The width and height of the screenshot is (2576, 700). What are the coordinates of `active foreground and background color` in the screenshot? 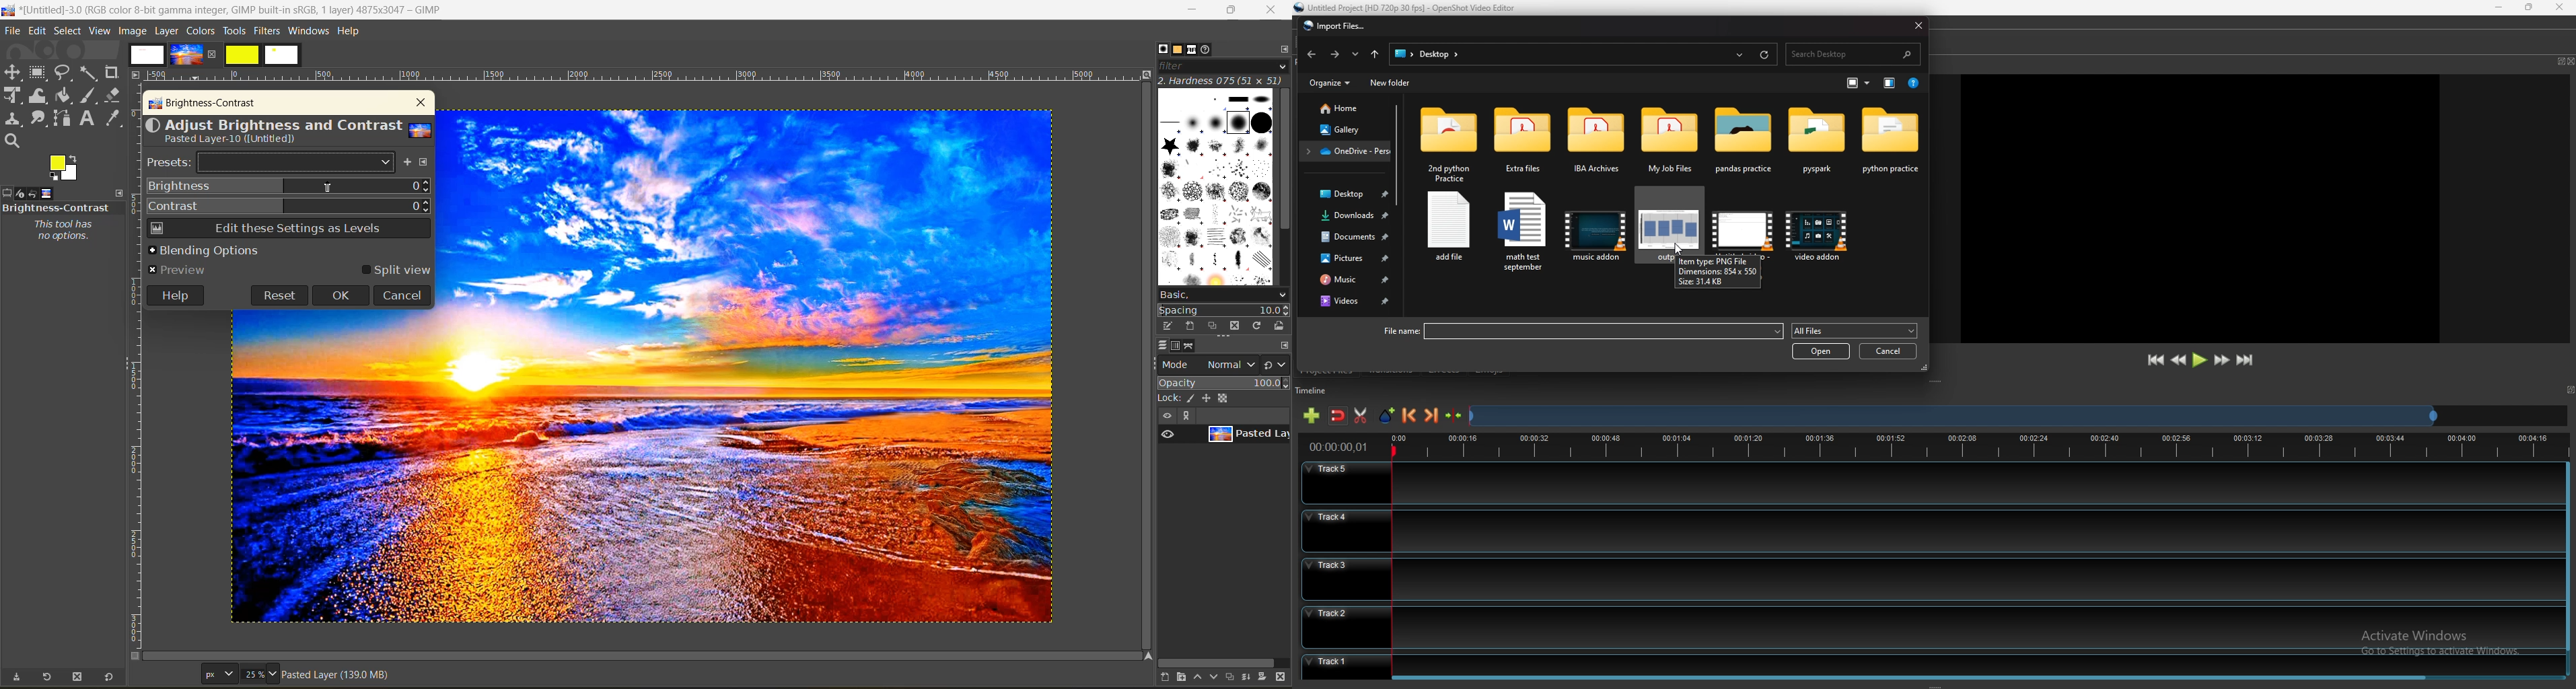 It's located at (65, 168).